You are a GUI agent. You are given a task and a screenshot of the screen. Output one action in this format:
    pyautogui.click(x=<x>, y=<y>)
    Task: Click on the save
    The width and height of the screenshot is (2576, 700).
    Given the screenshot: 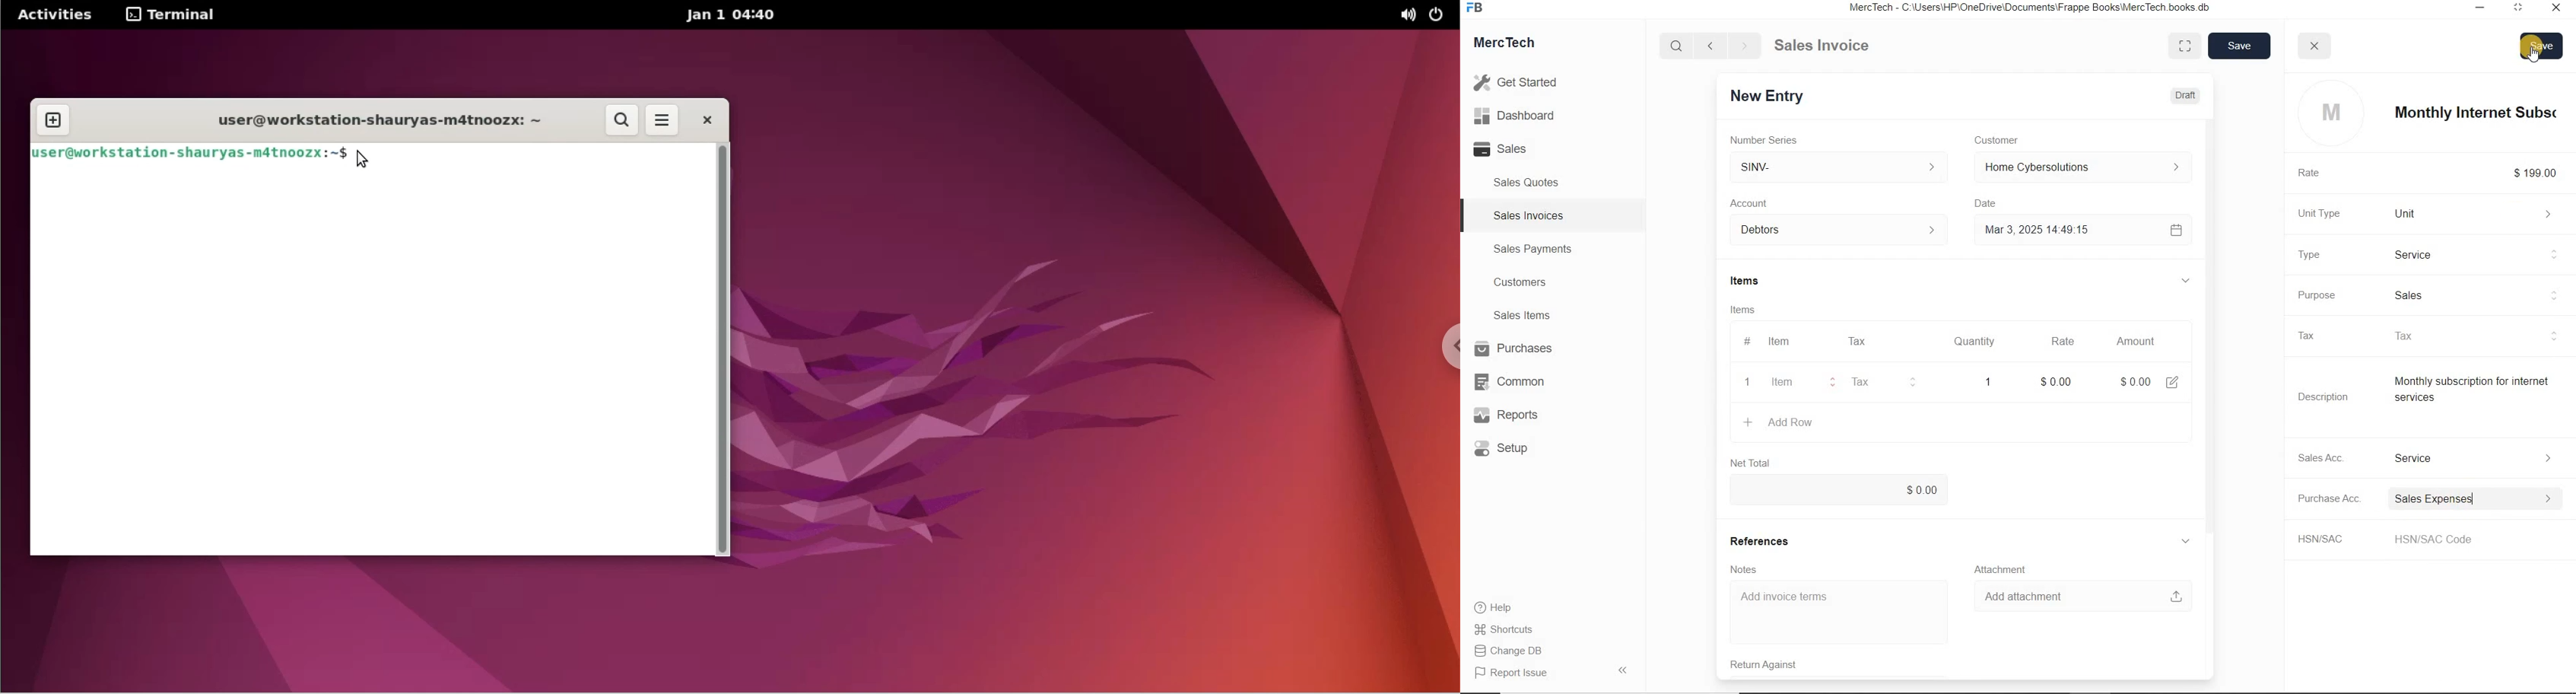 What is the action you would take?
    pyautogui.click(x=2238, y=47)
    